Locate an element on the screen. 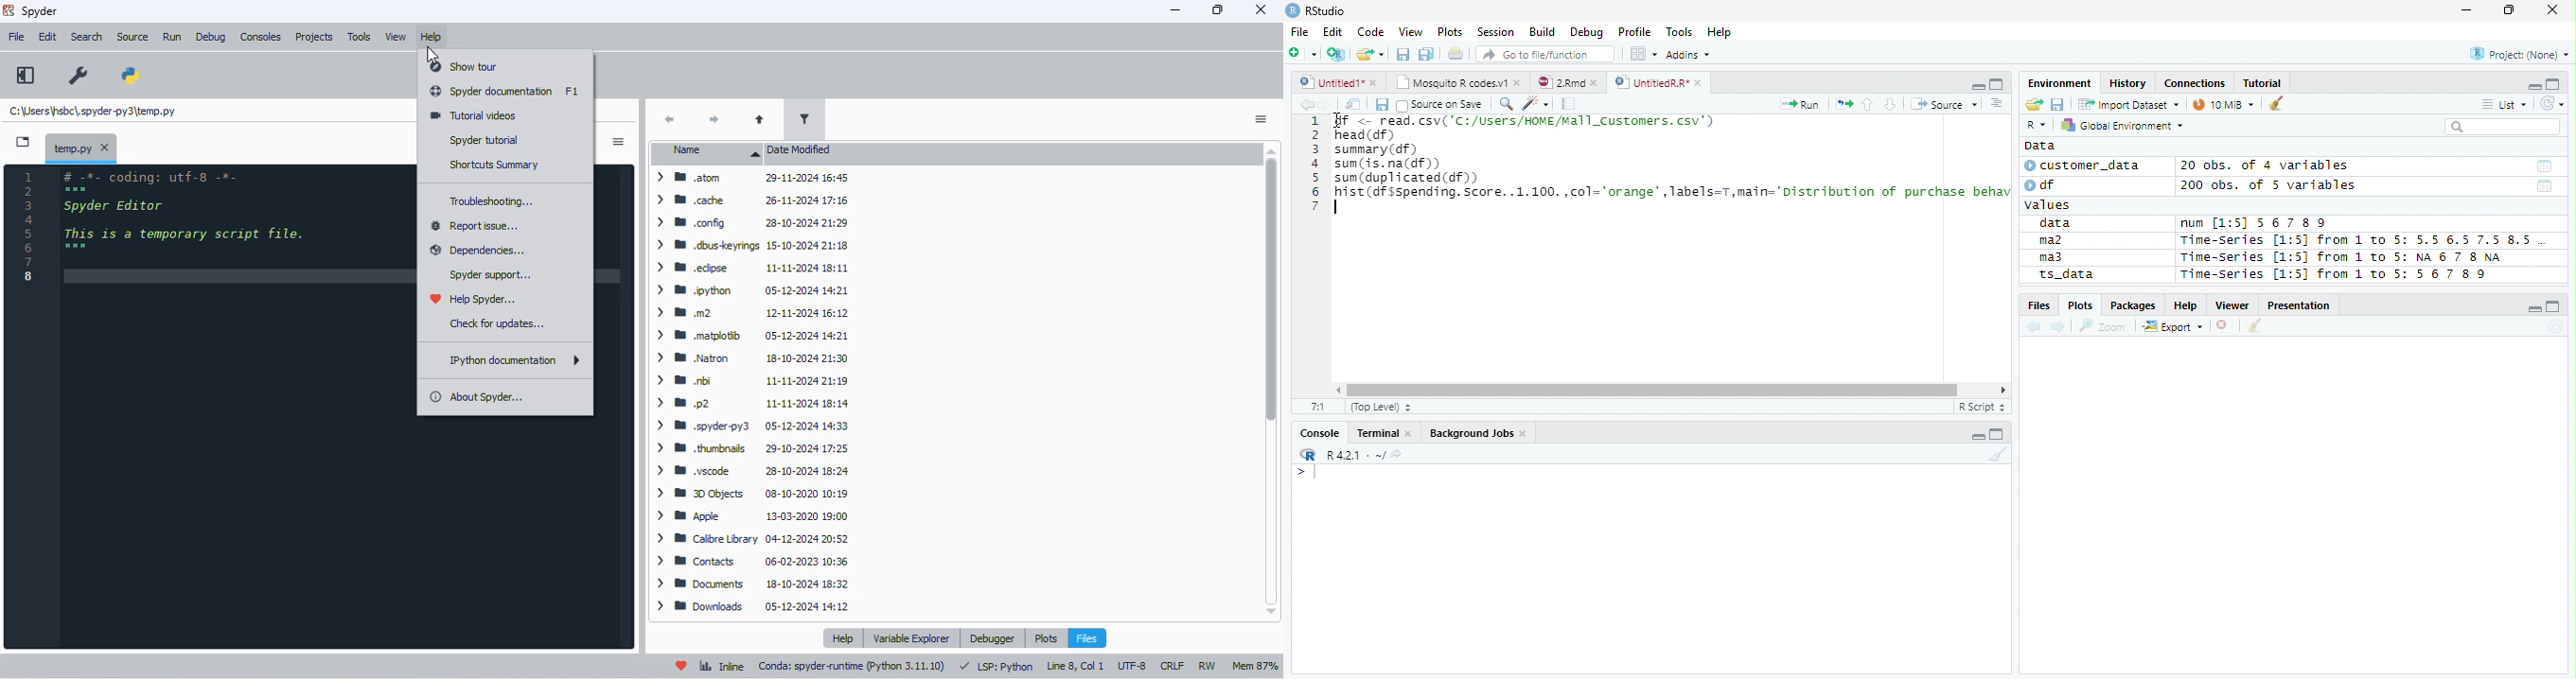  200 obs. of 5 variables is located at coordinates (2266, 187).